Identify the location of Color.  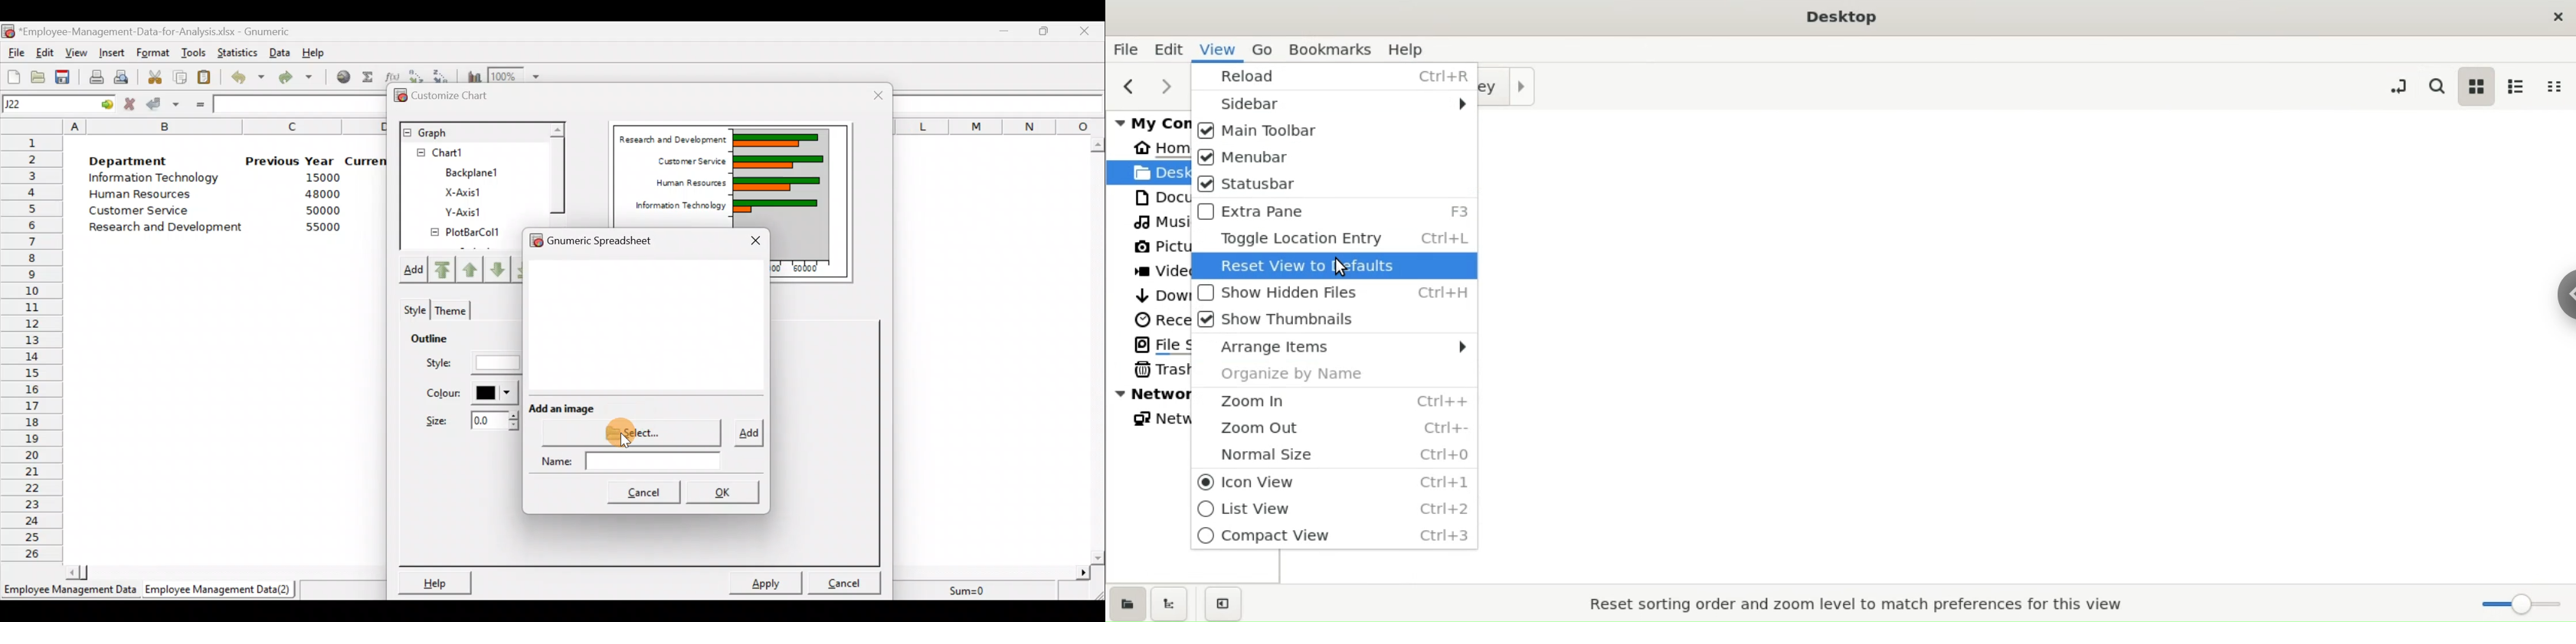
(473, 393).